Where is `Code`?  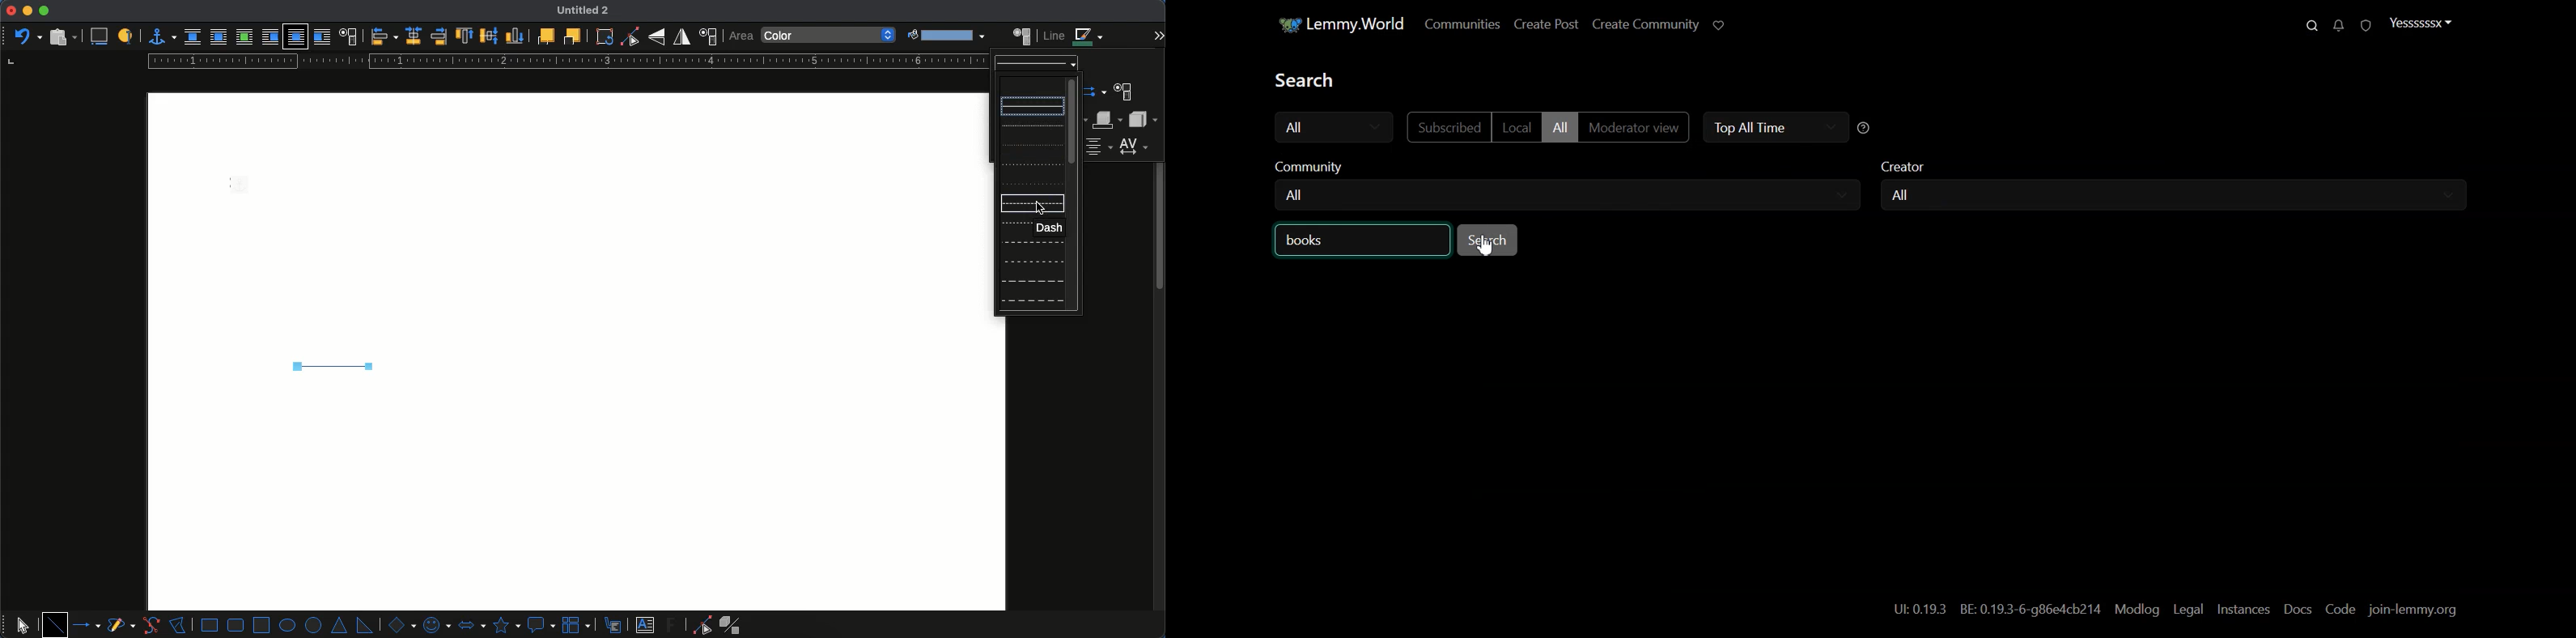 Code is located at coordinates (2339, 609).